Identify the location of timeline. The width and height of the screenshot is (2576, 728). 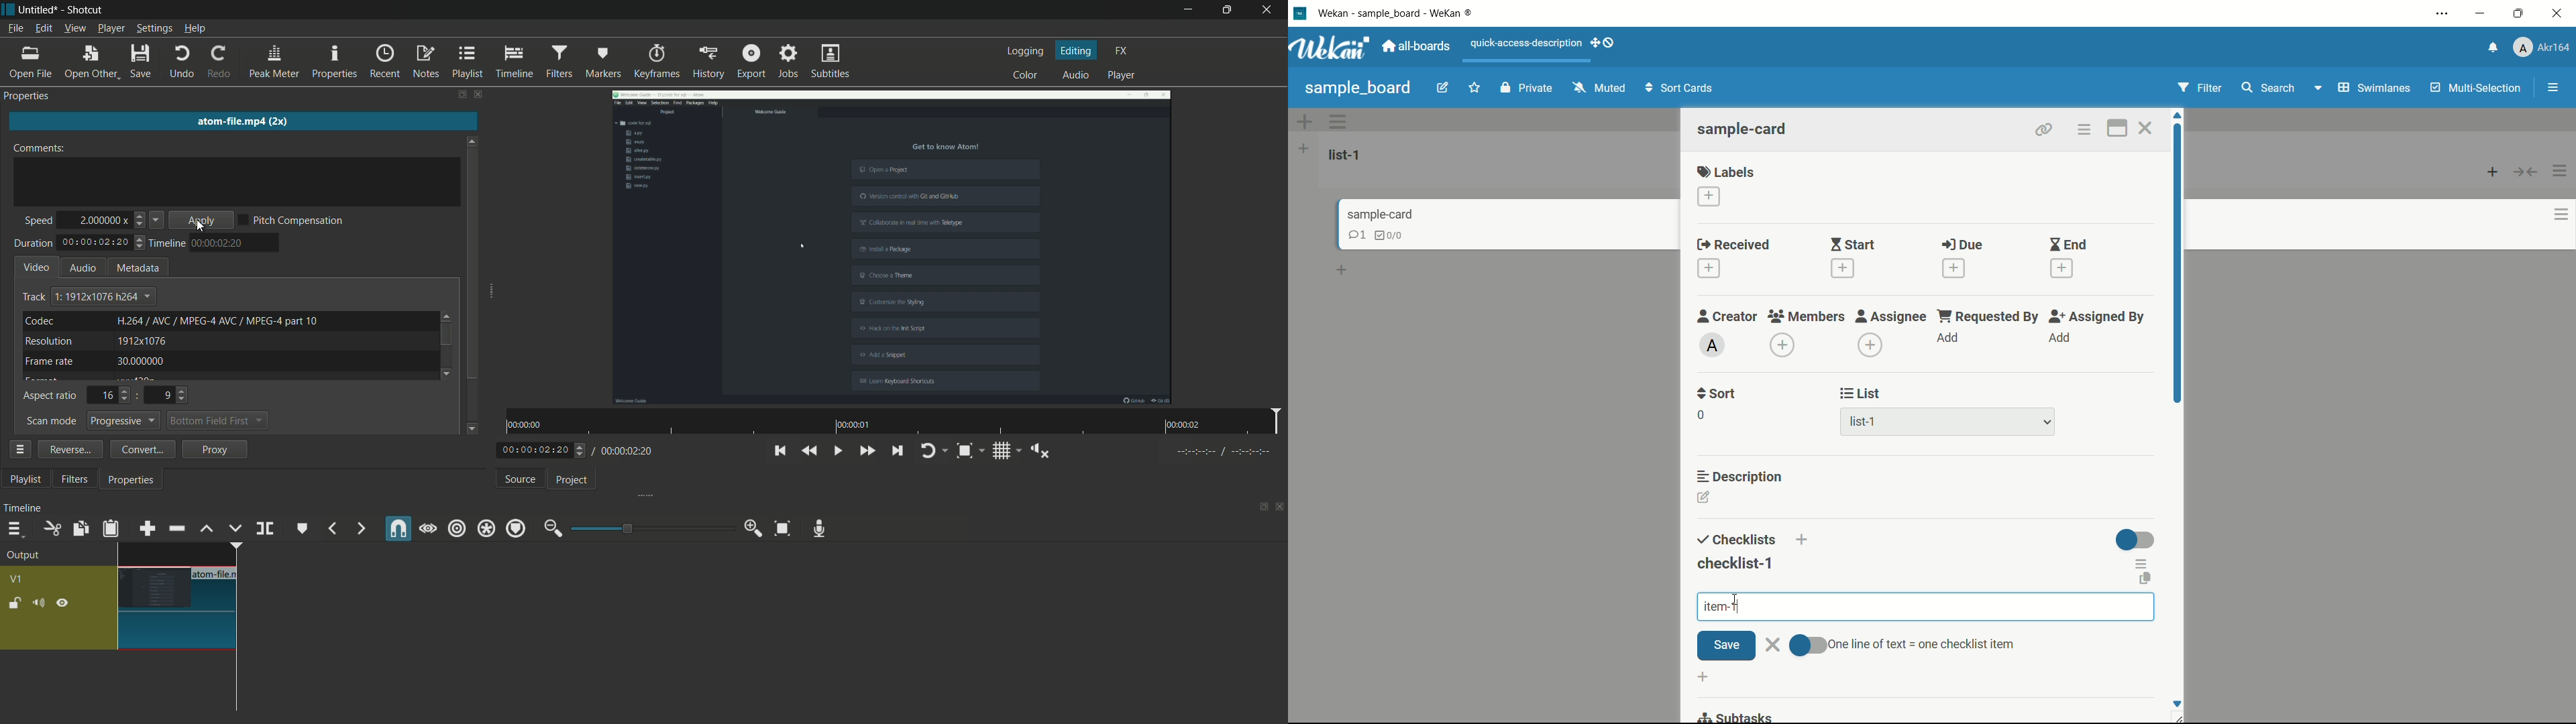
(513, 62).